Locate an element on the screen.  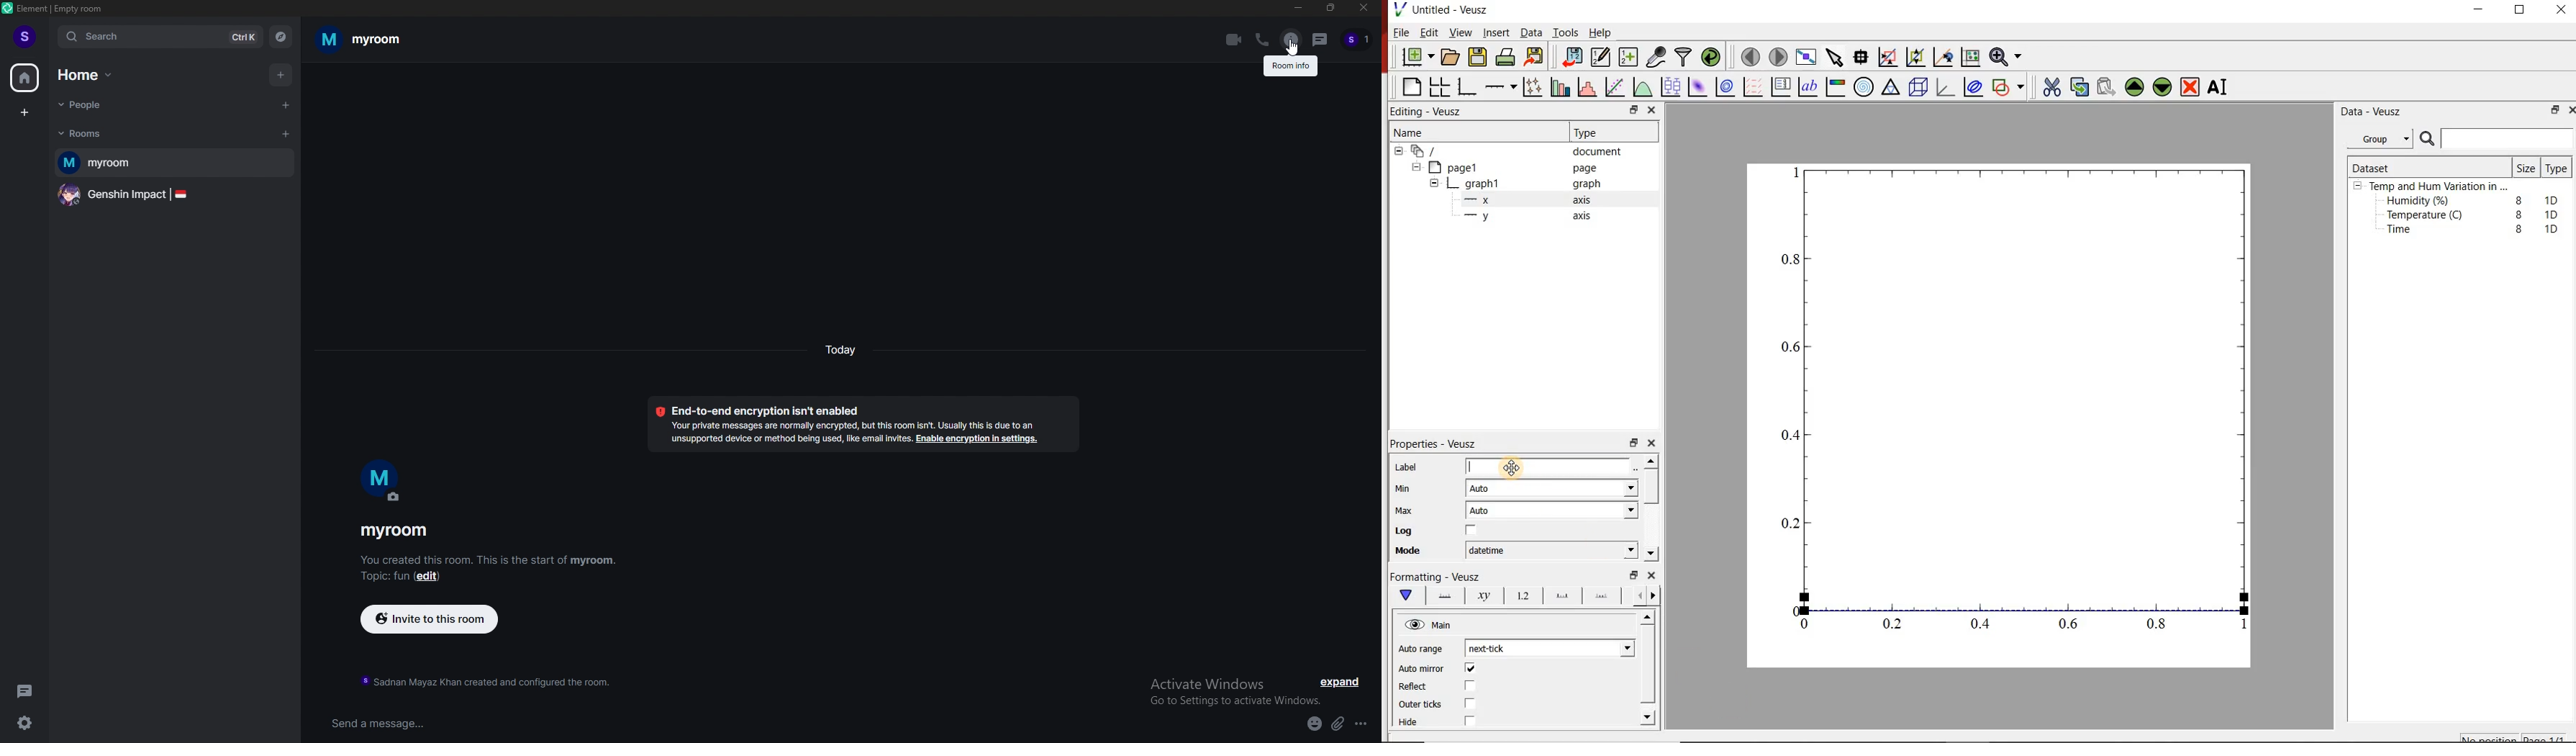
send a message is located at coordinates (443, 723).